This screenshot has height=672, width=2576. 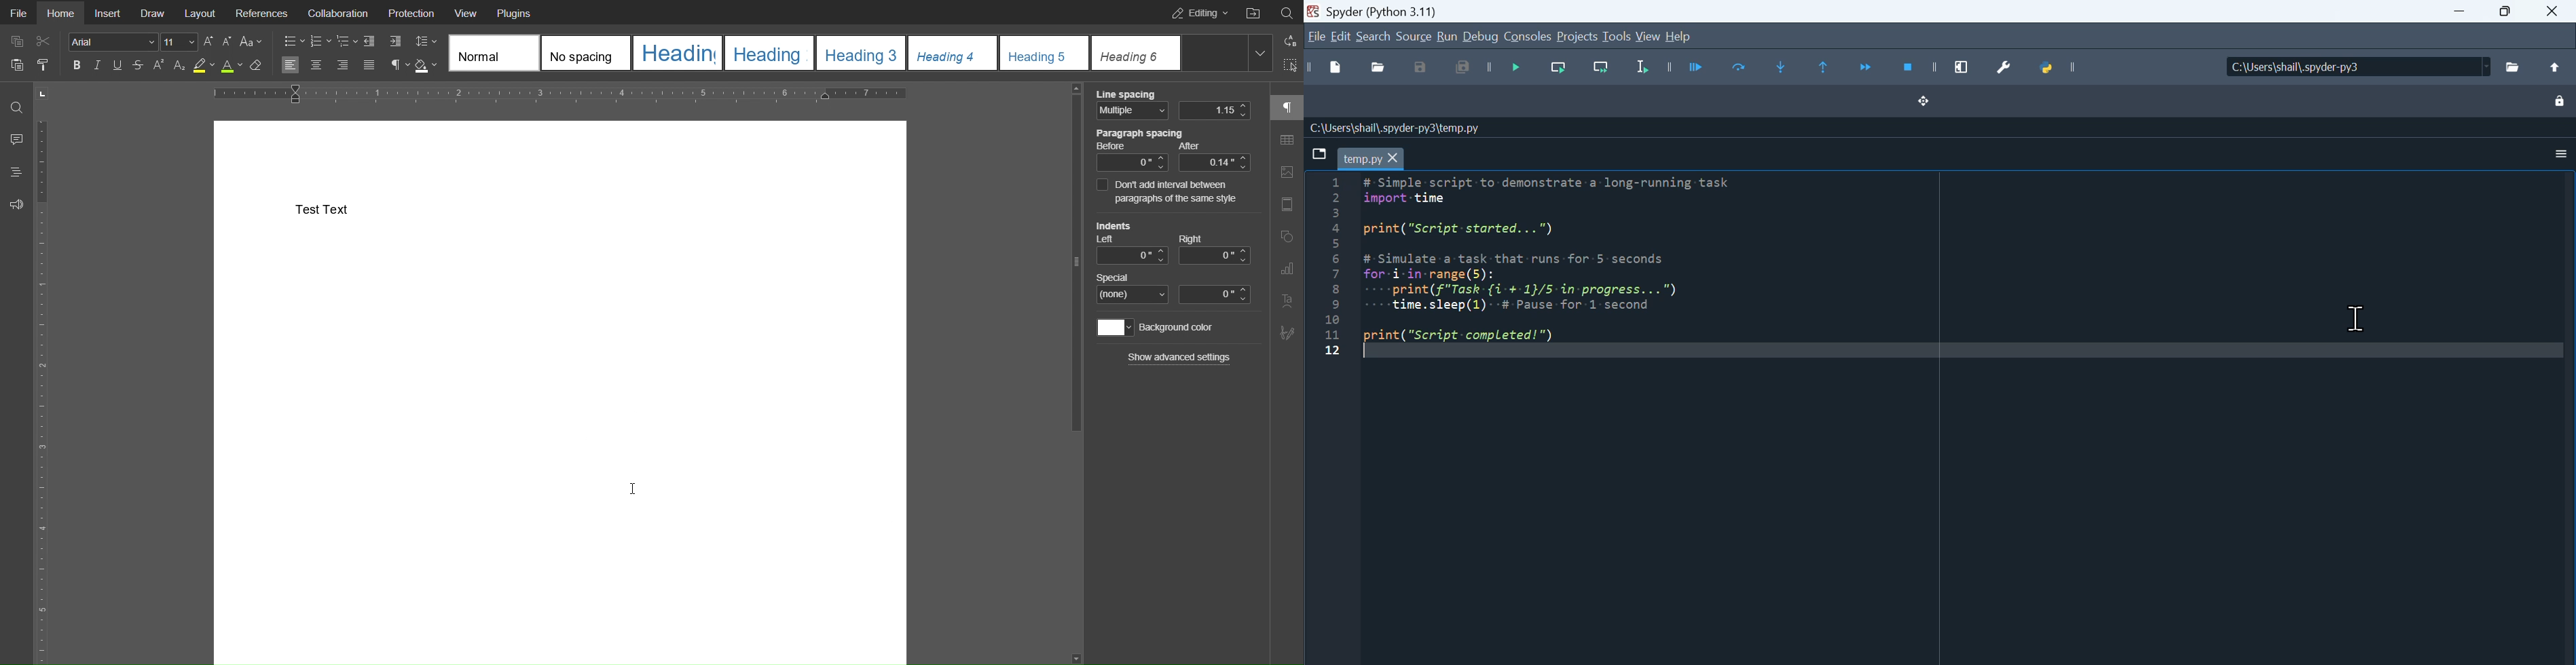 What do you see at coordinates (1909, 69) in the screenshot?
I see `Stop debugging` at bounding box center [1909, 69].